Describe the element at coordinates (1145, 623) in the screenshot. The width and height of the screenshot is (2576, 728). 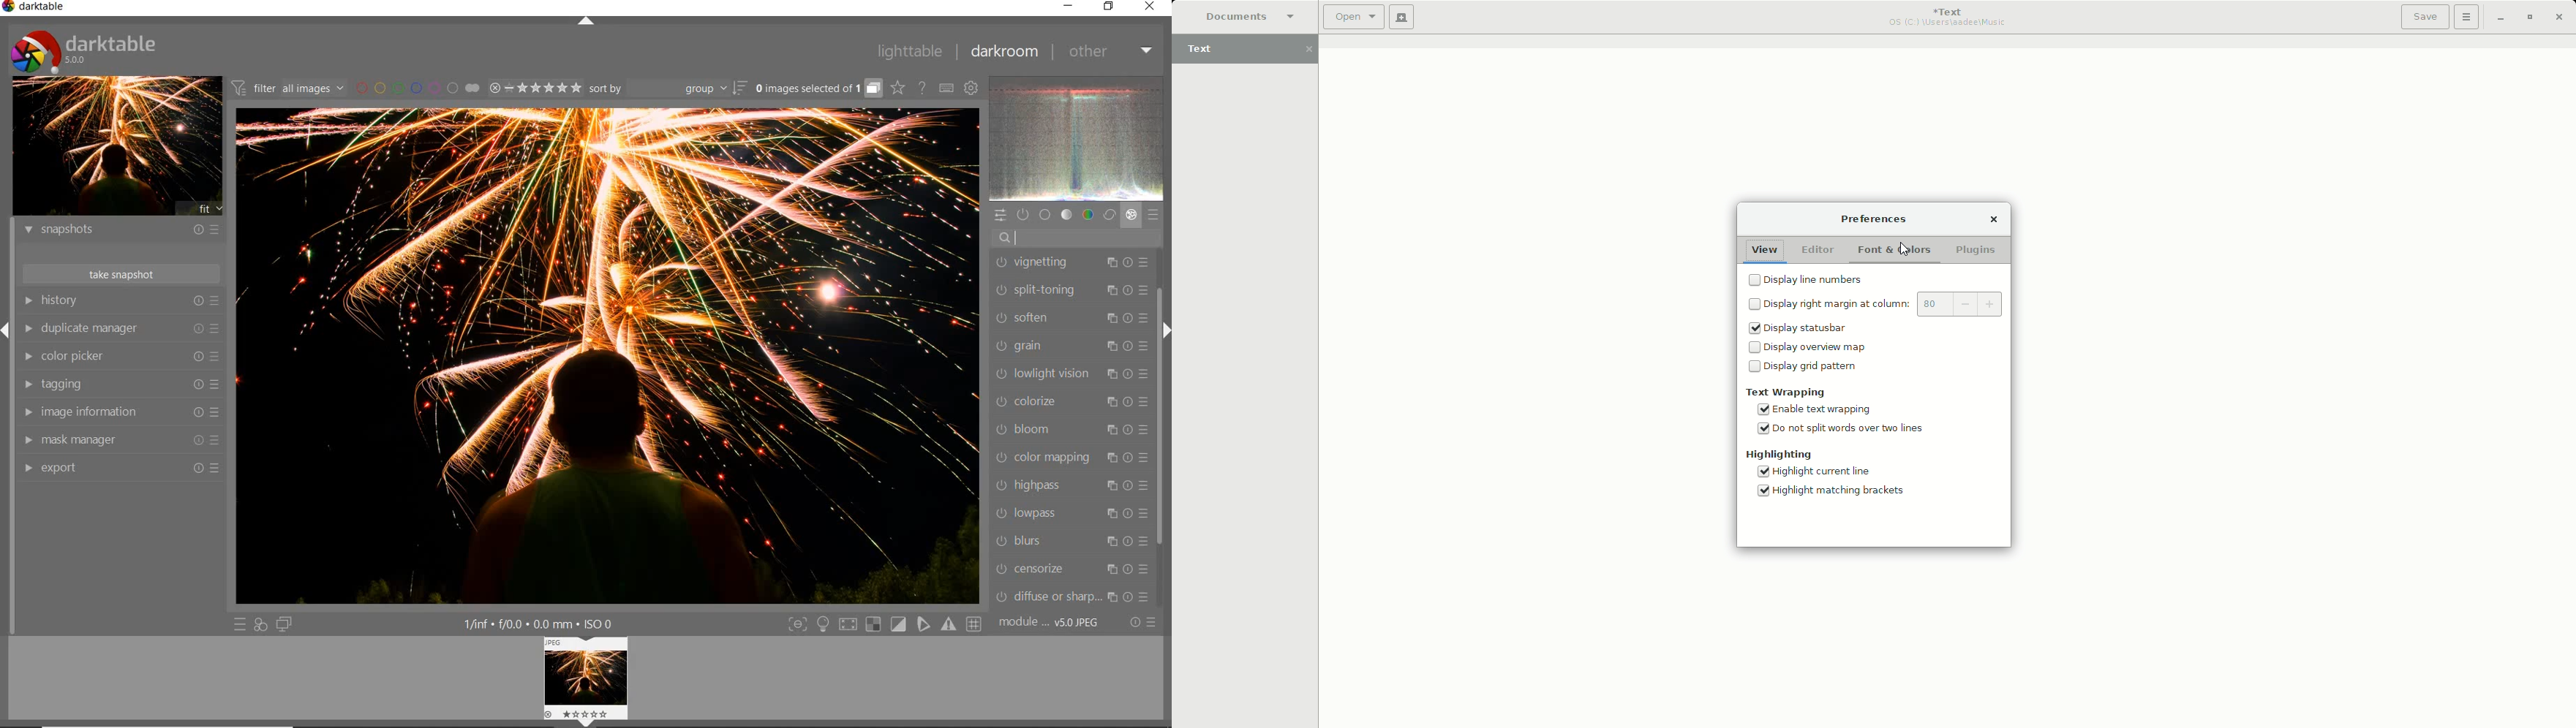
I see `reset or presets and preferences` at that location.